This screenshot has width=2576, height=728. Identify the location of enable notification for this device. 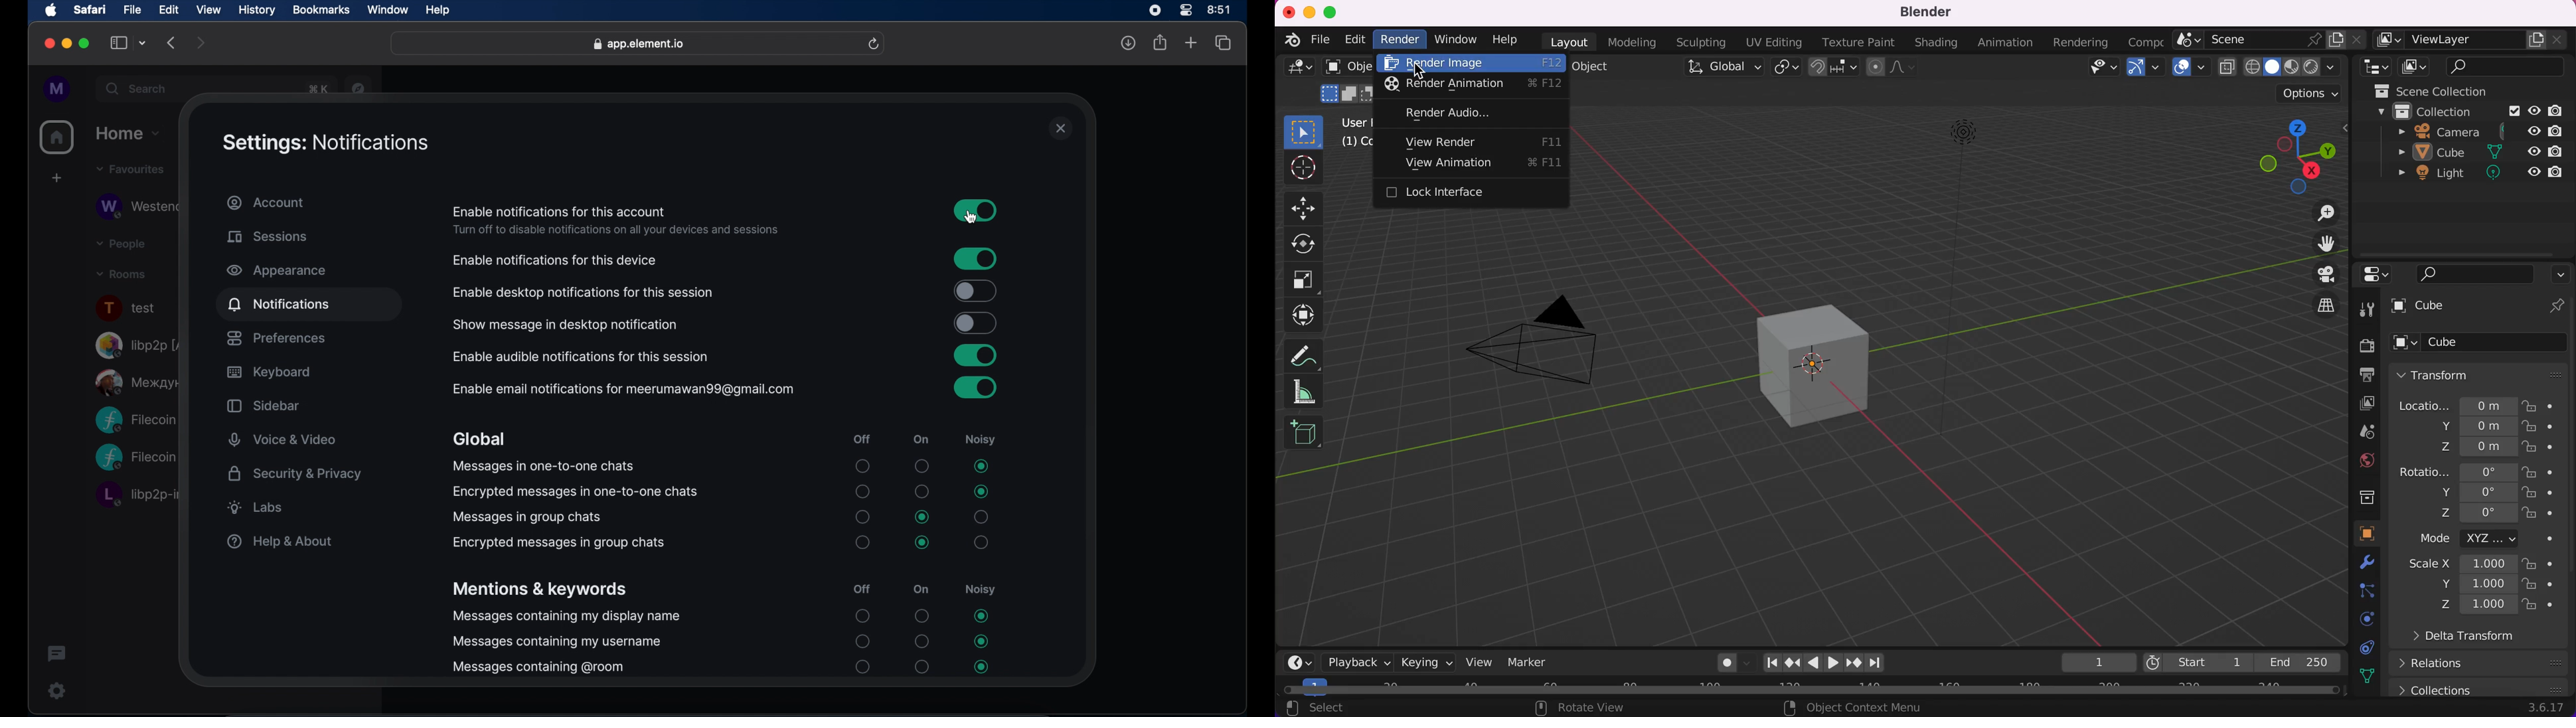
(554, 261).